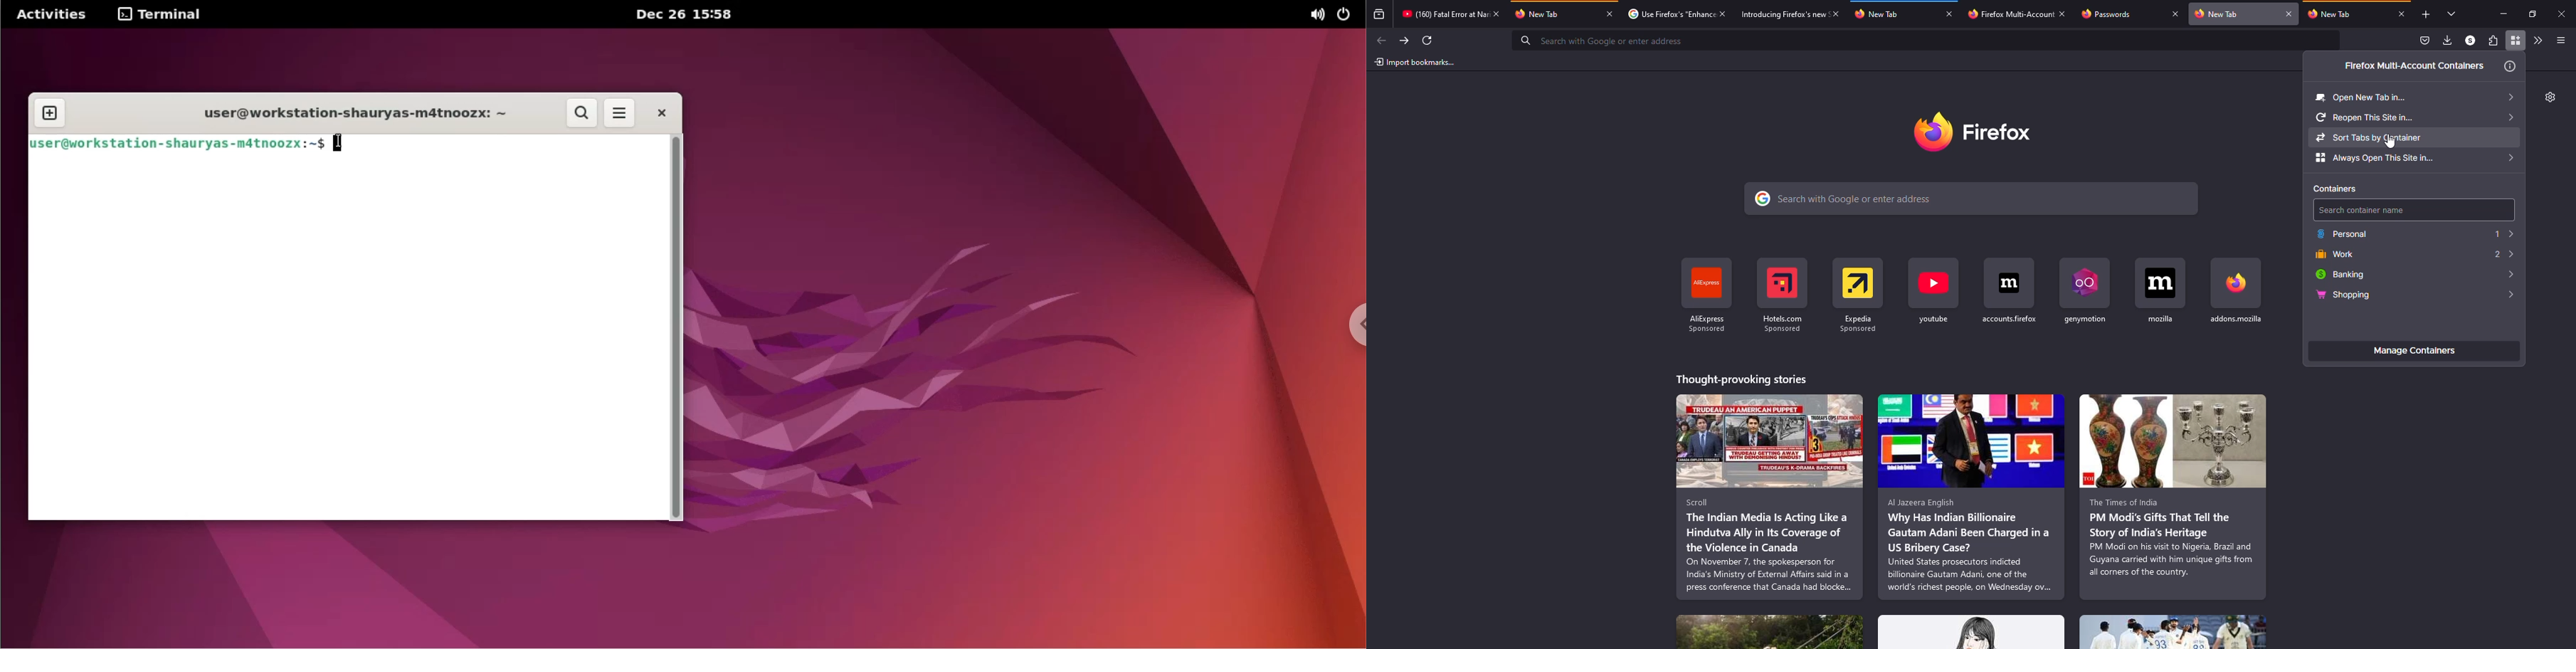 Image resolution: width=2576 pixels, height=672 pixels. What do you see at coordinates (1951, 14) in the screenshot?
I see `close` at bounding box center [1951, 14].